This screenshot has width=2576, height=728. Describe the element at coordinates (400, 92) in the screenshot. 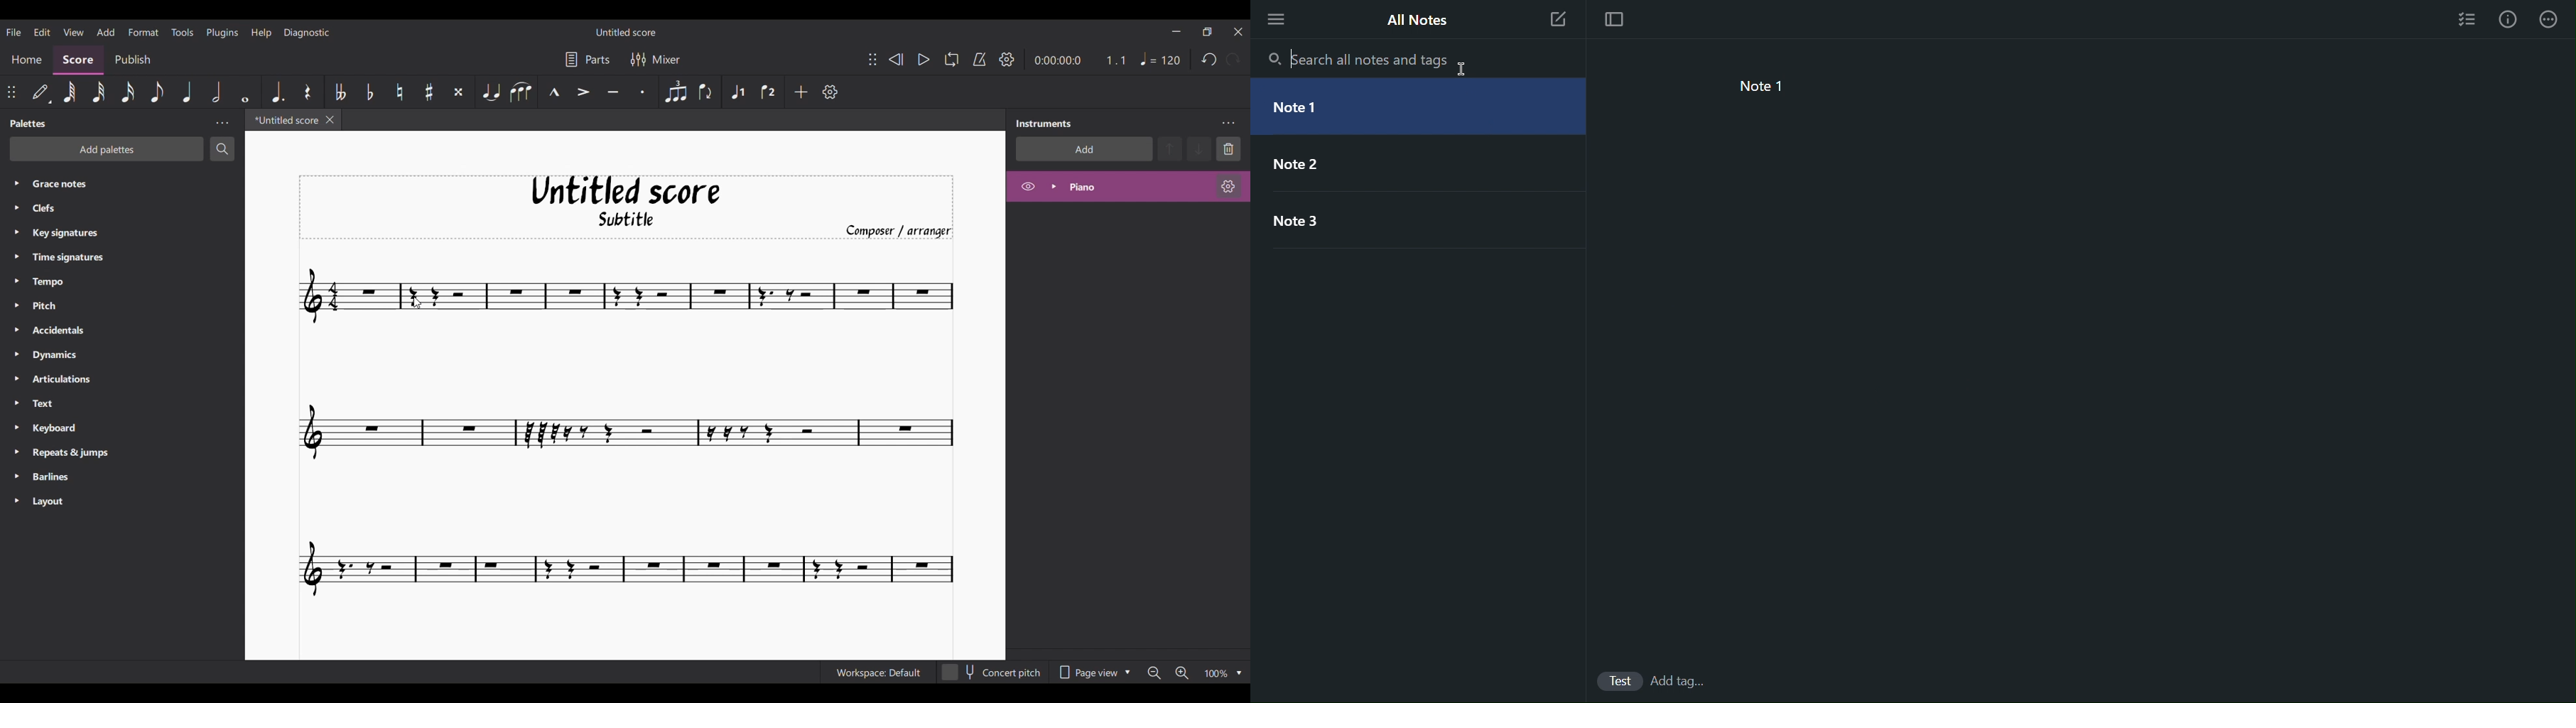

I see `Toggle natural` at that location.